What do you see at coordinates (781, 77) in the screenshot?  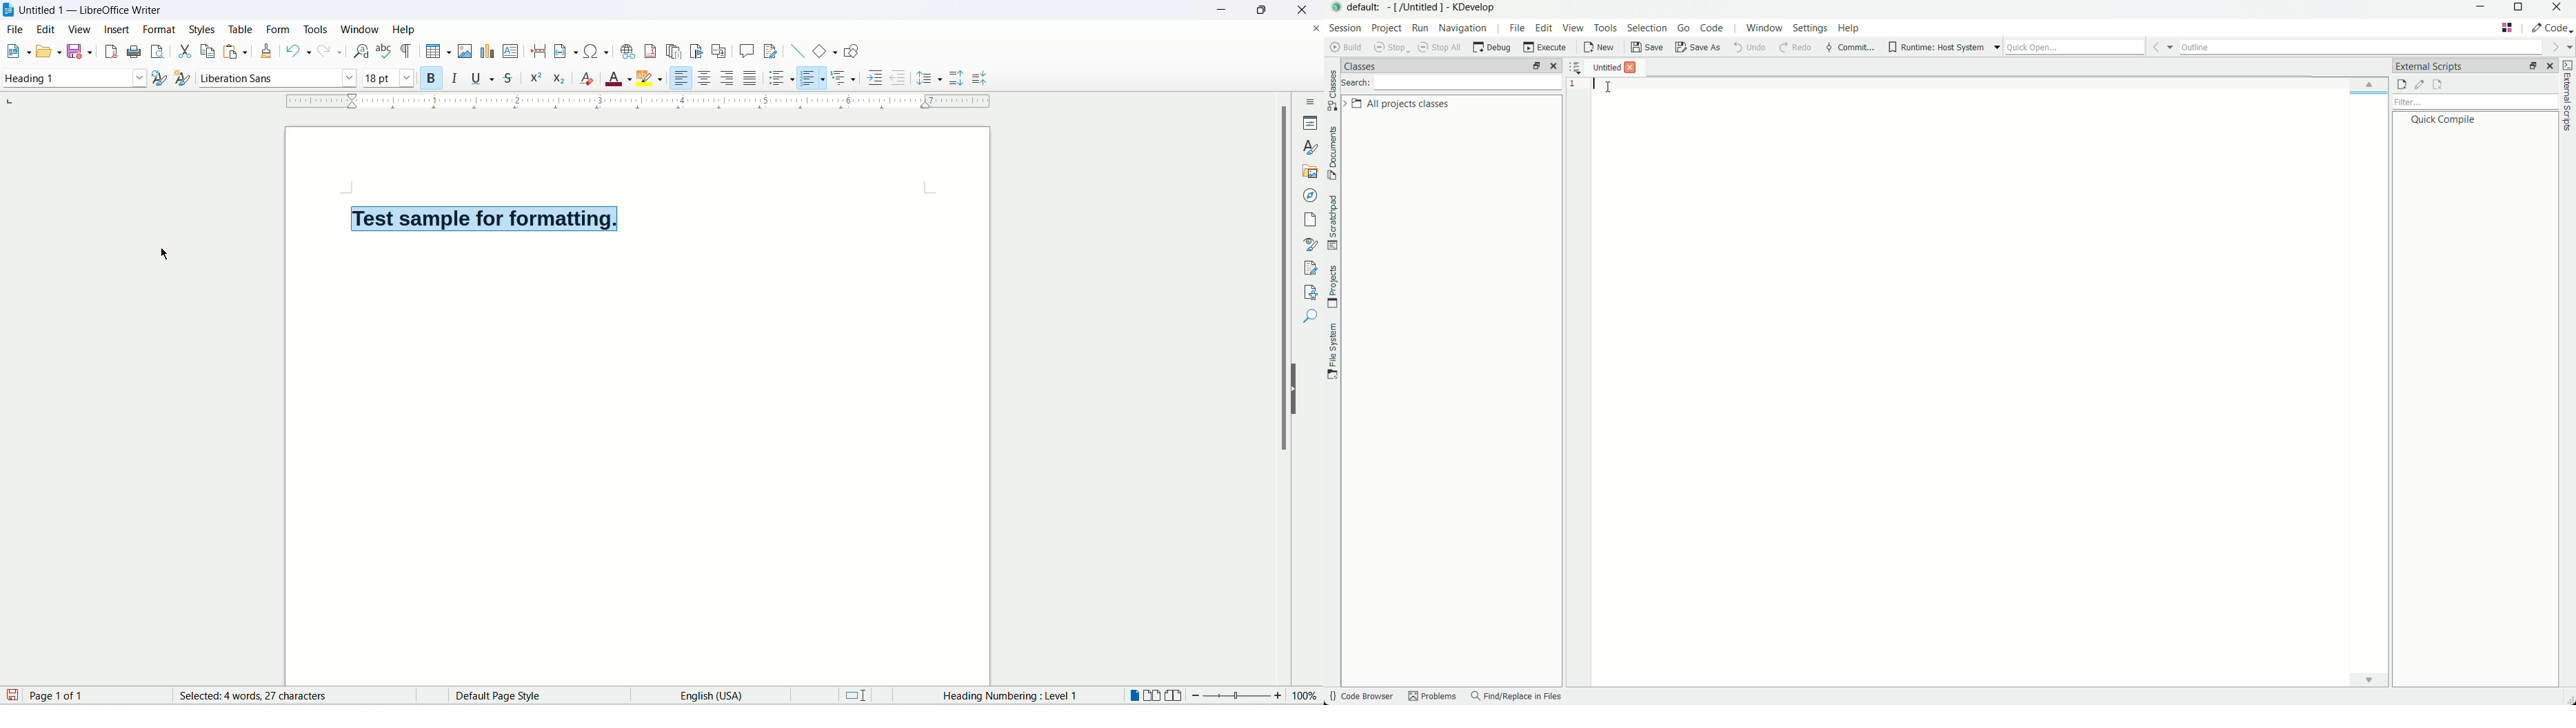 I see `unordered list` at bounding box center [781, 77].